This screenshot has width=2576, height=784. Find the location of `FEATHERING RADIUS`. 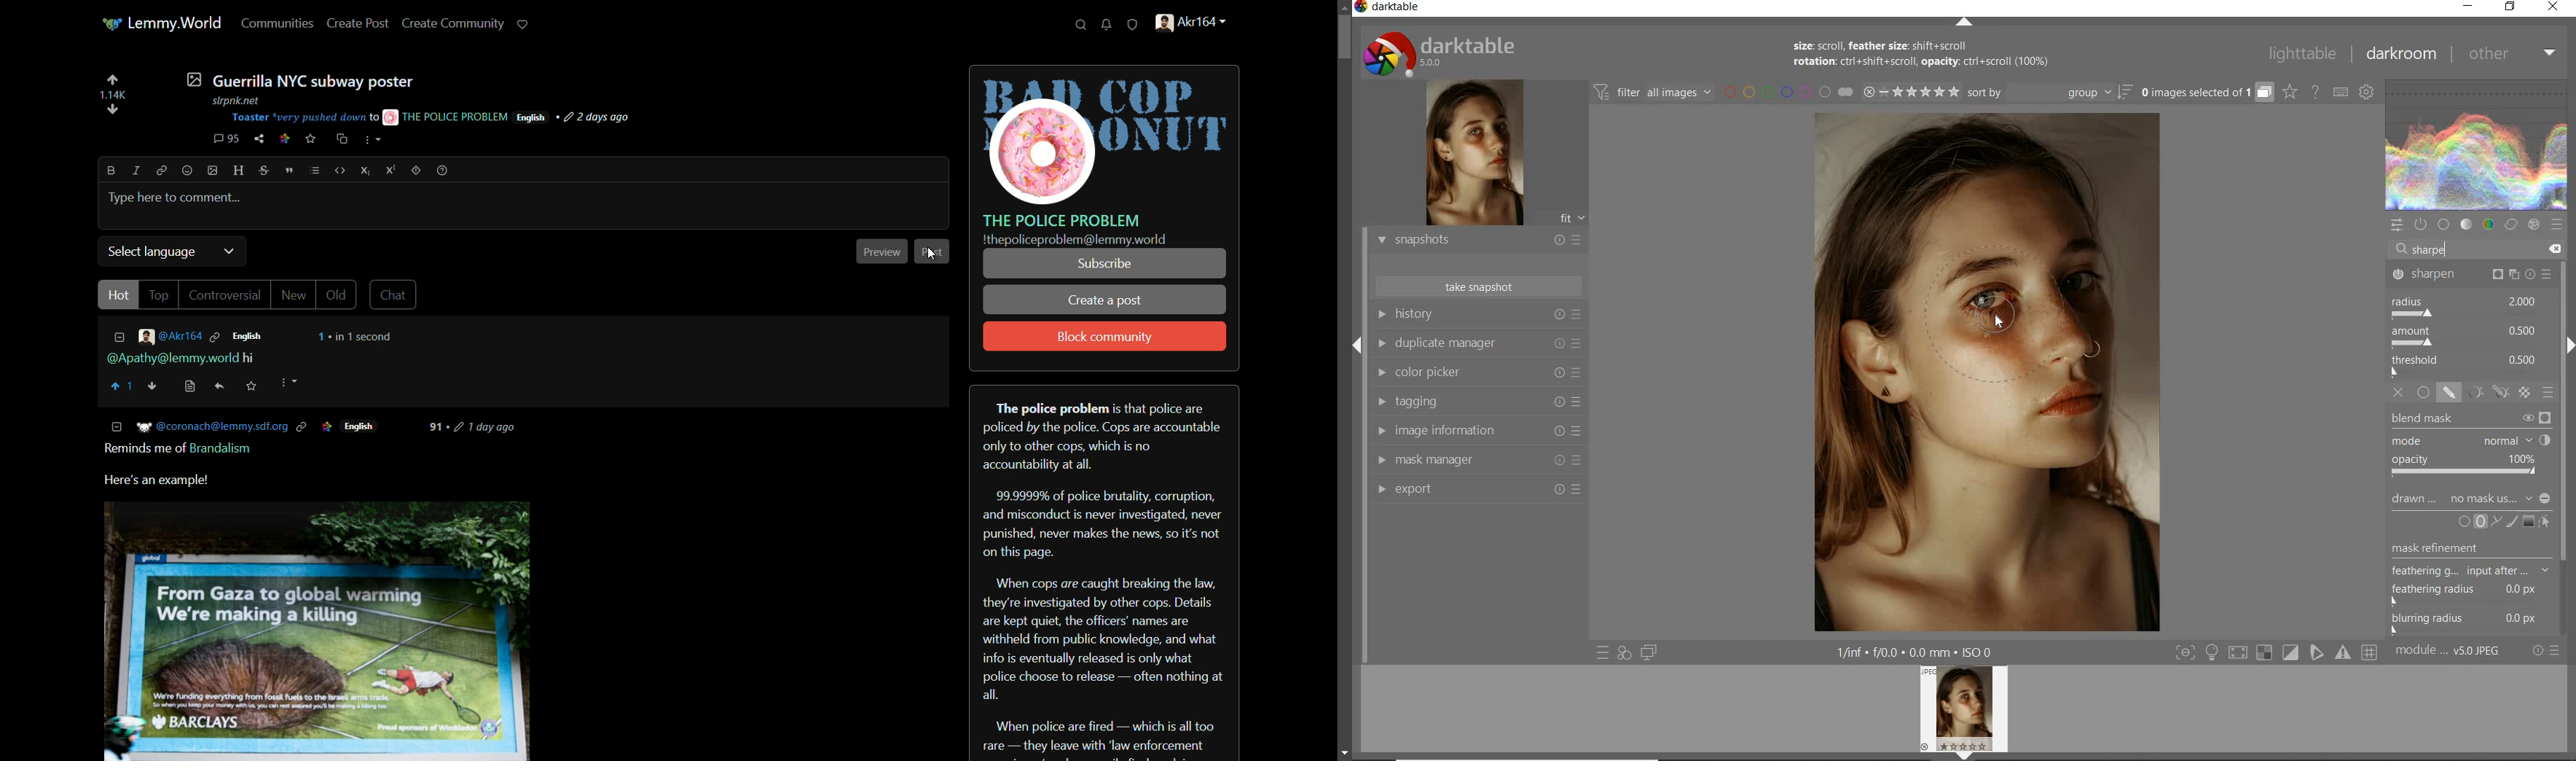

FEATHERING RADIUS is located at coordinates (2475, 590).